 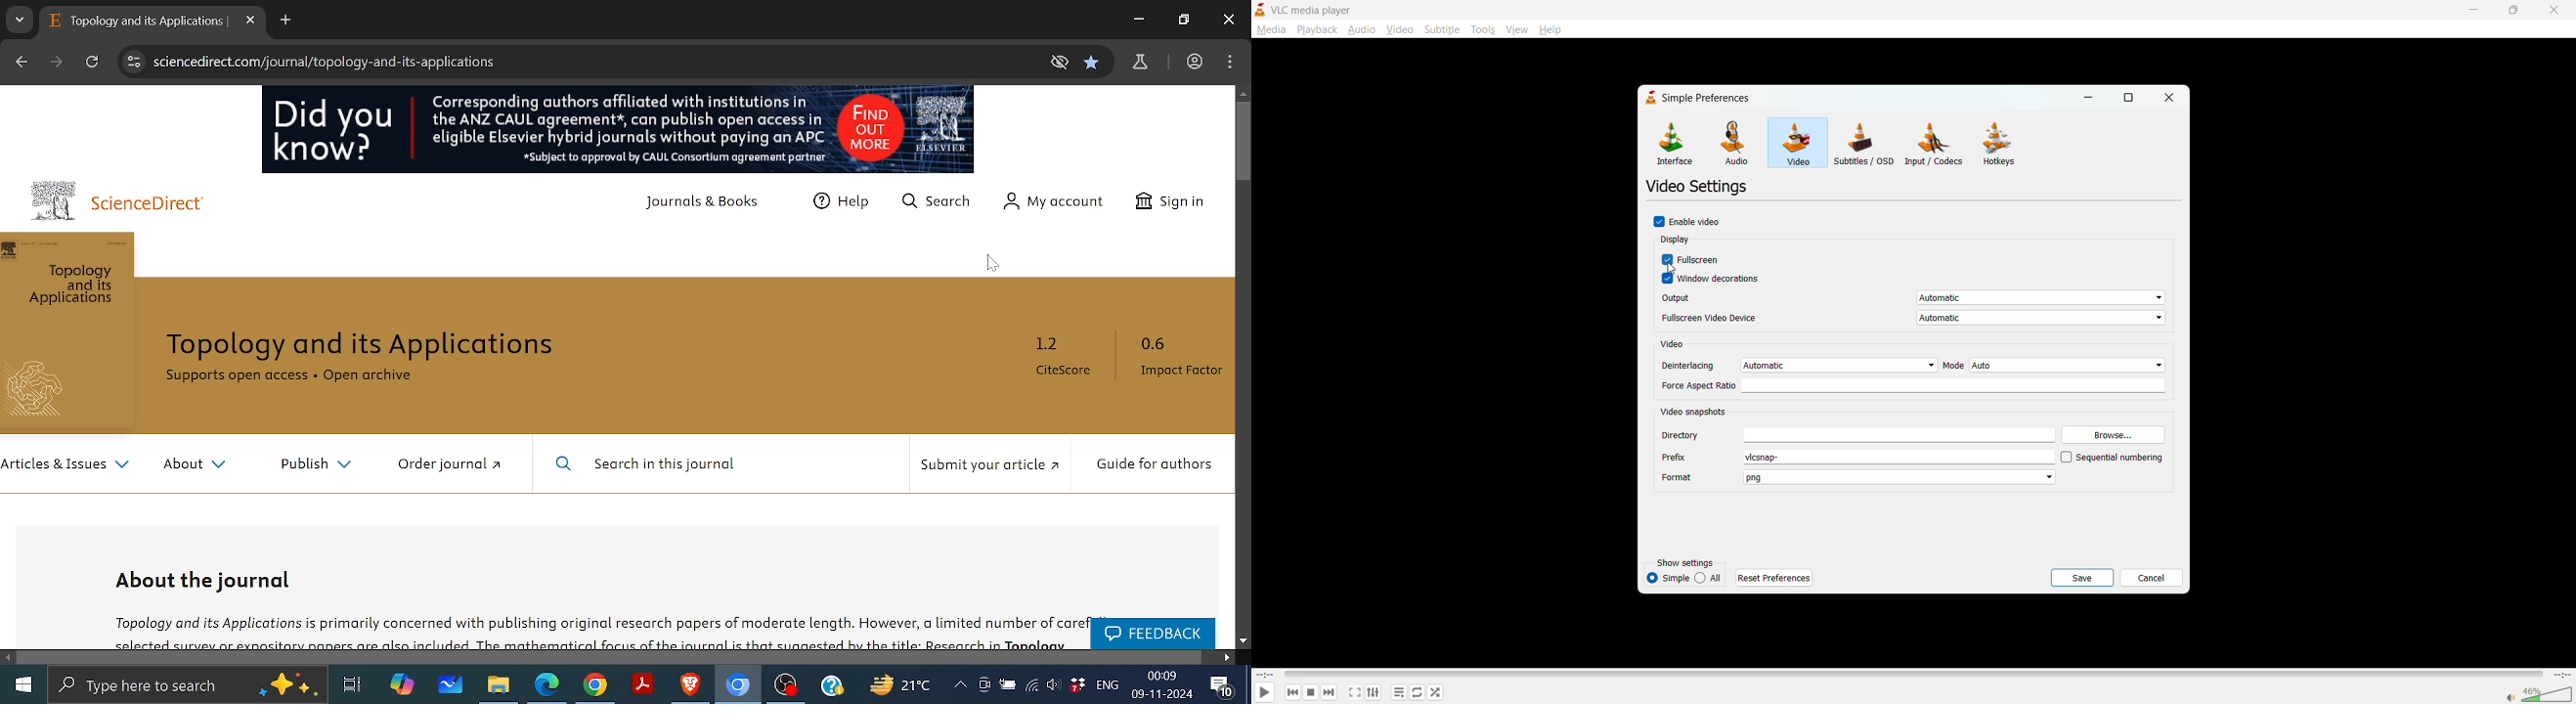 What do you see at coordinates (1400, 692) in the screenshot?
I see `playlist` at bounding box center [1400, 692].